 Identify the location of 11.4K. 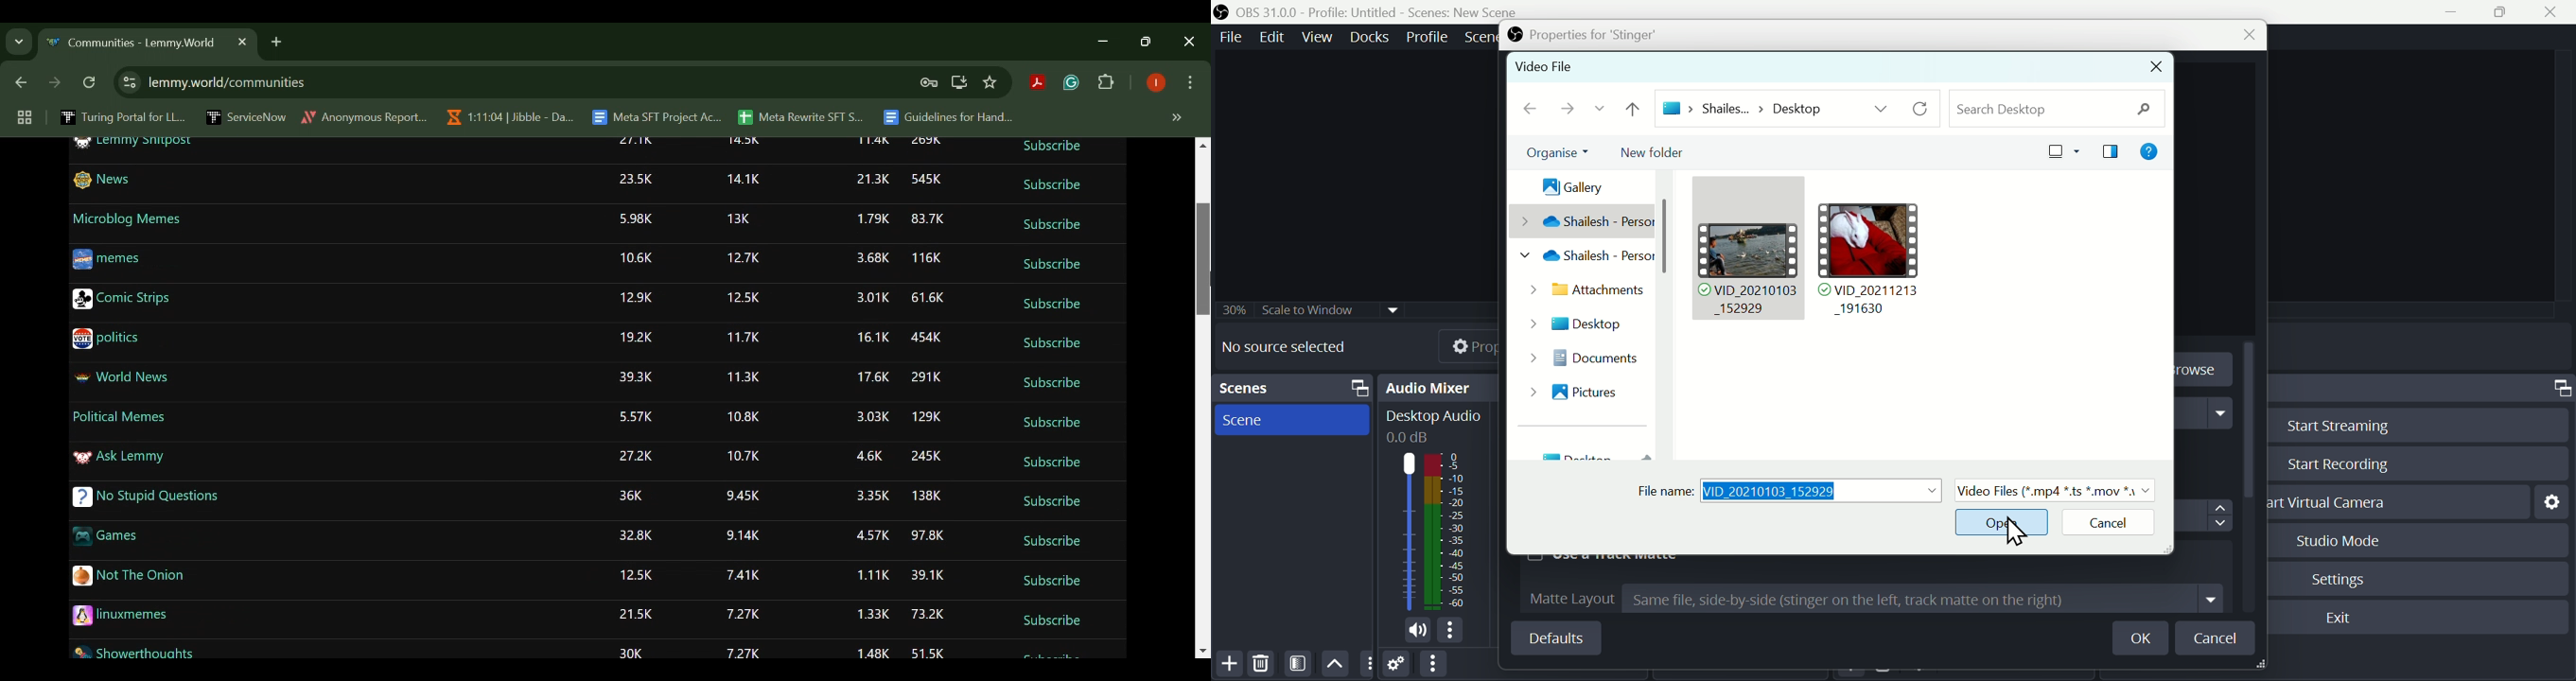
(872, 140).